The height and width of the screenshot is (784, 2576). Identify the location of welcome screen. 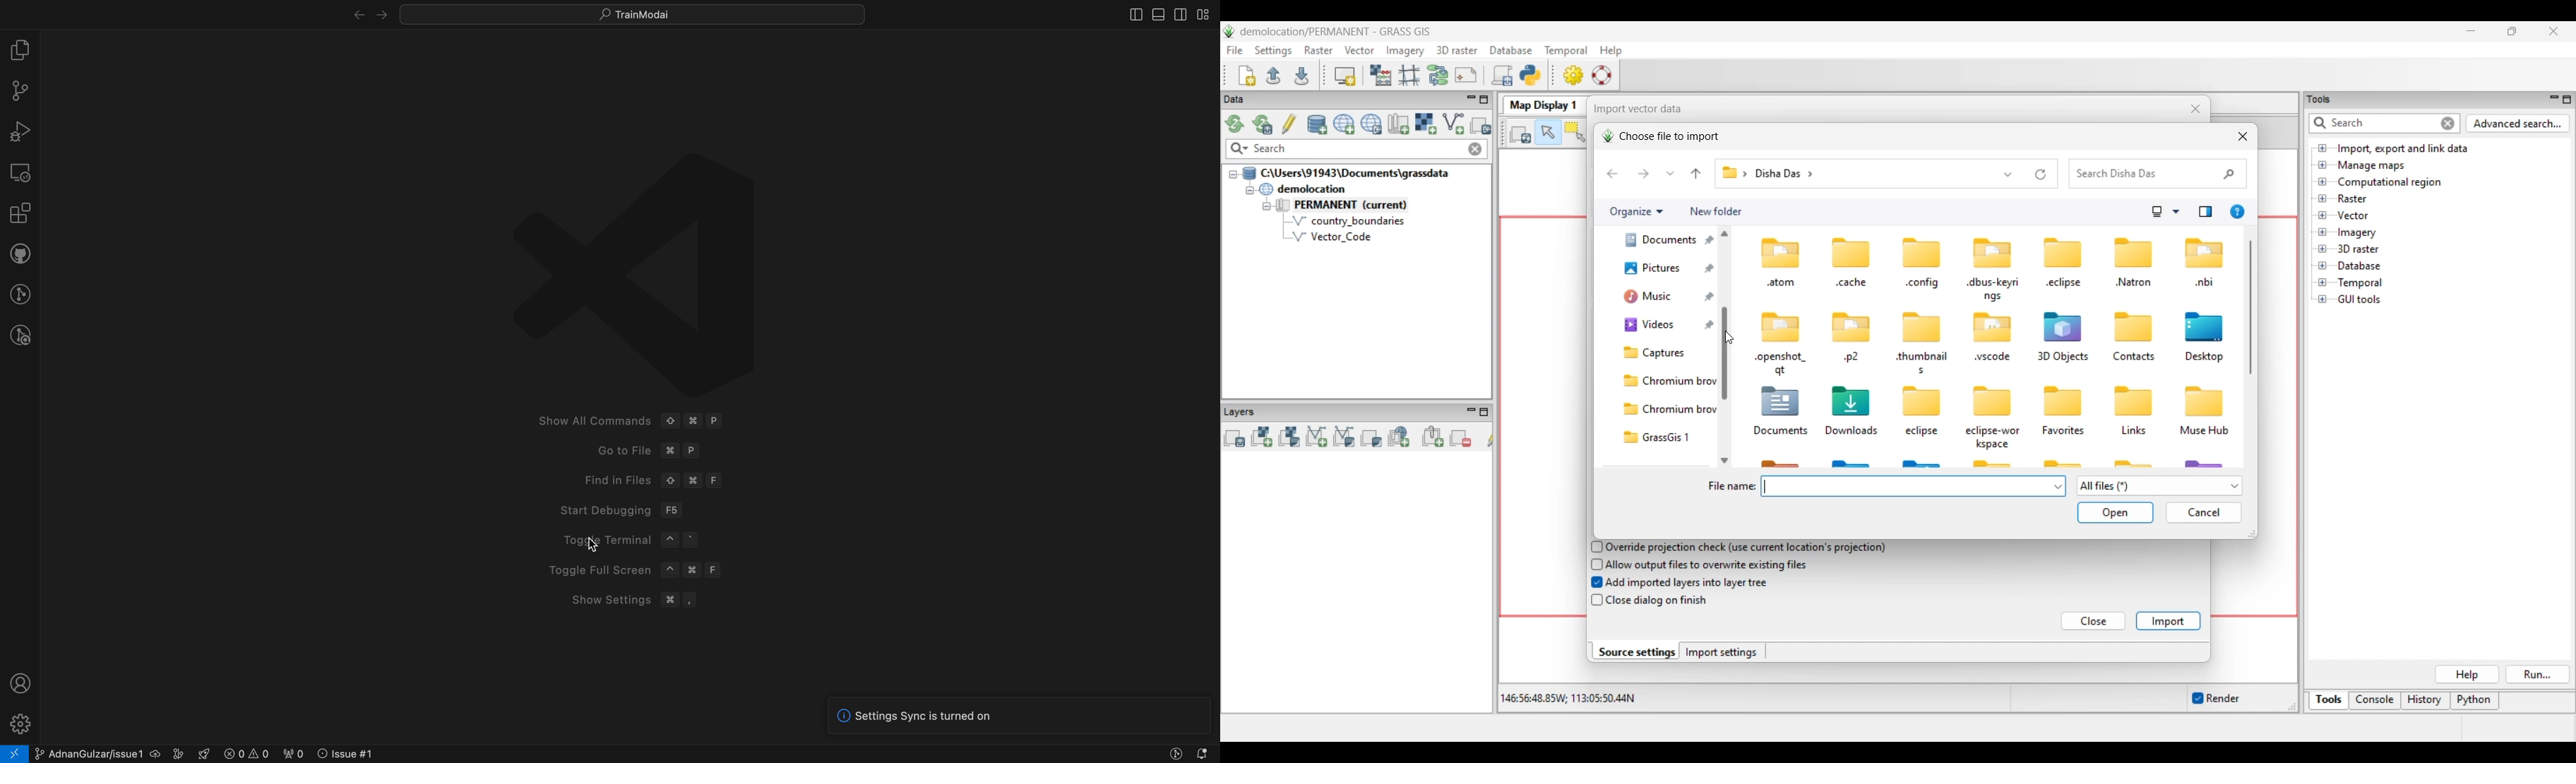
(620, 356).